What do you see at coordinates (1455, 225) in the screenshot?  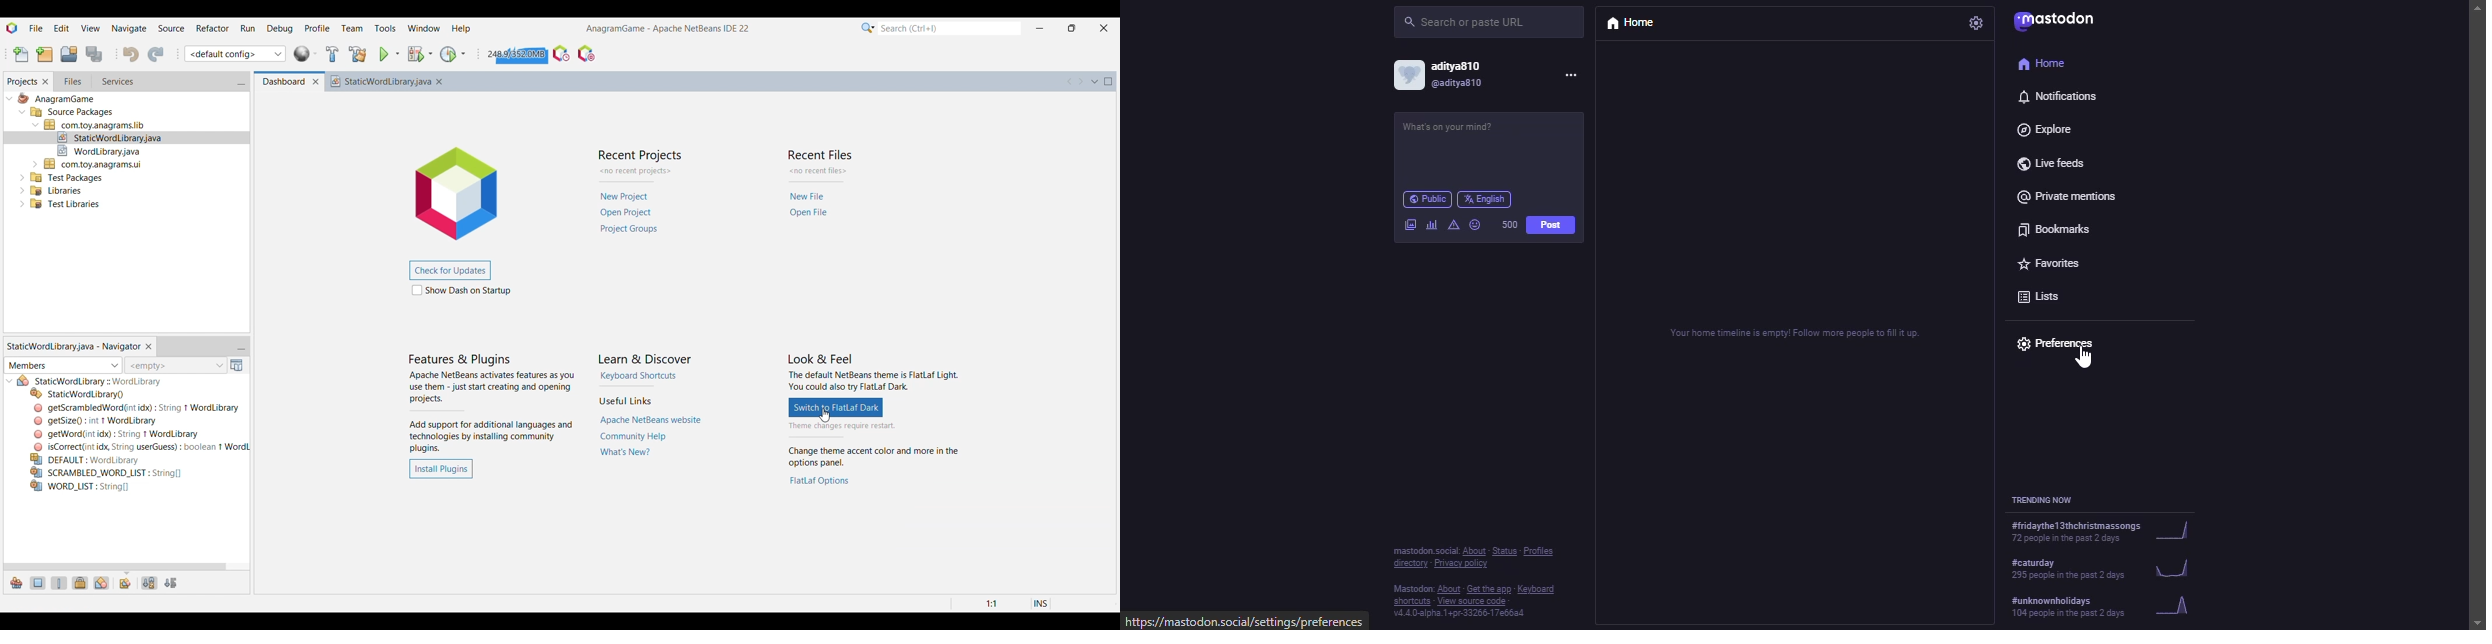 I see `advanced` at bounding box center [1455, 225].